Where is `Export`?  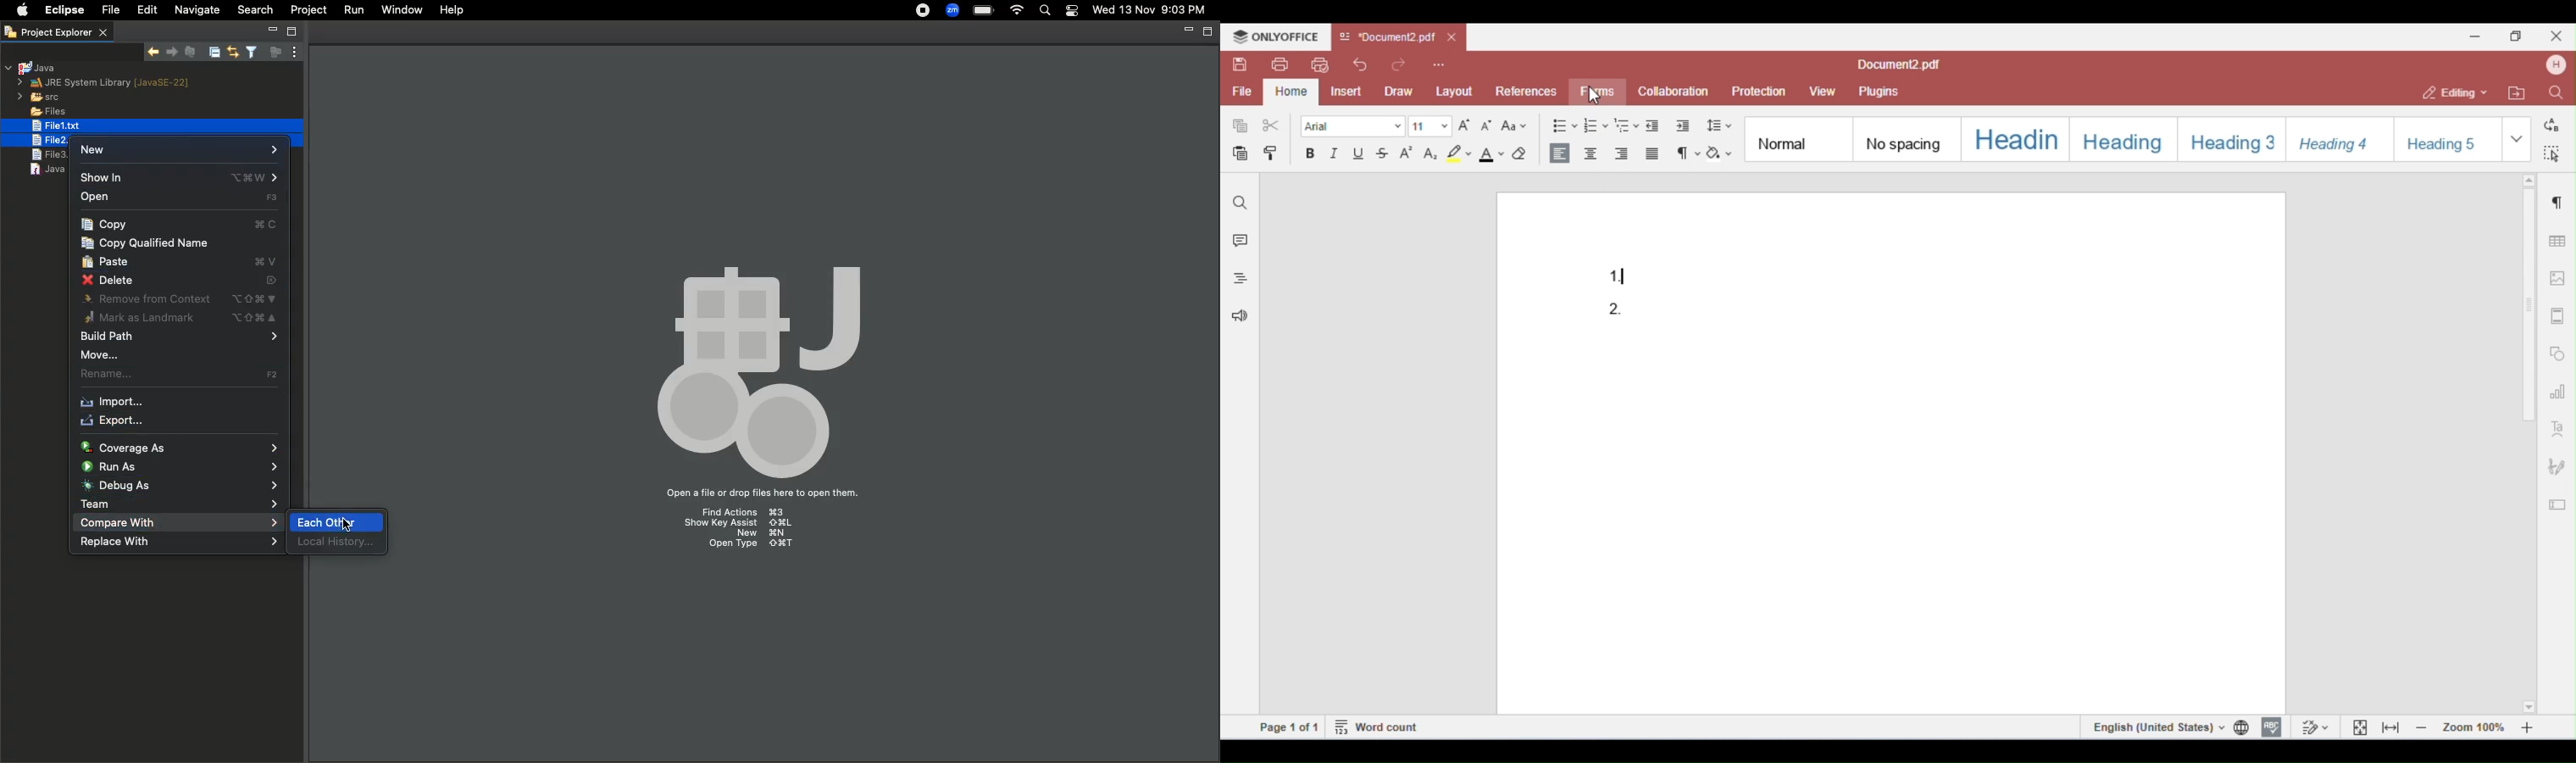
Export is located at coordinates (119, 420).